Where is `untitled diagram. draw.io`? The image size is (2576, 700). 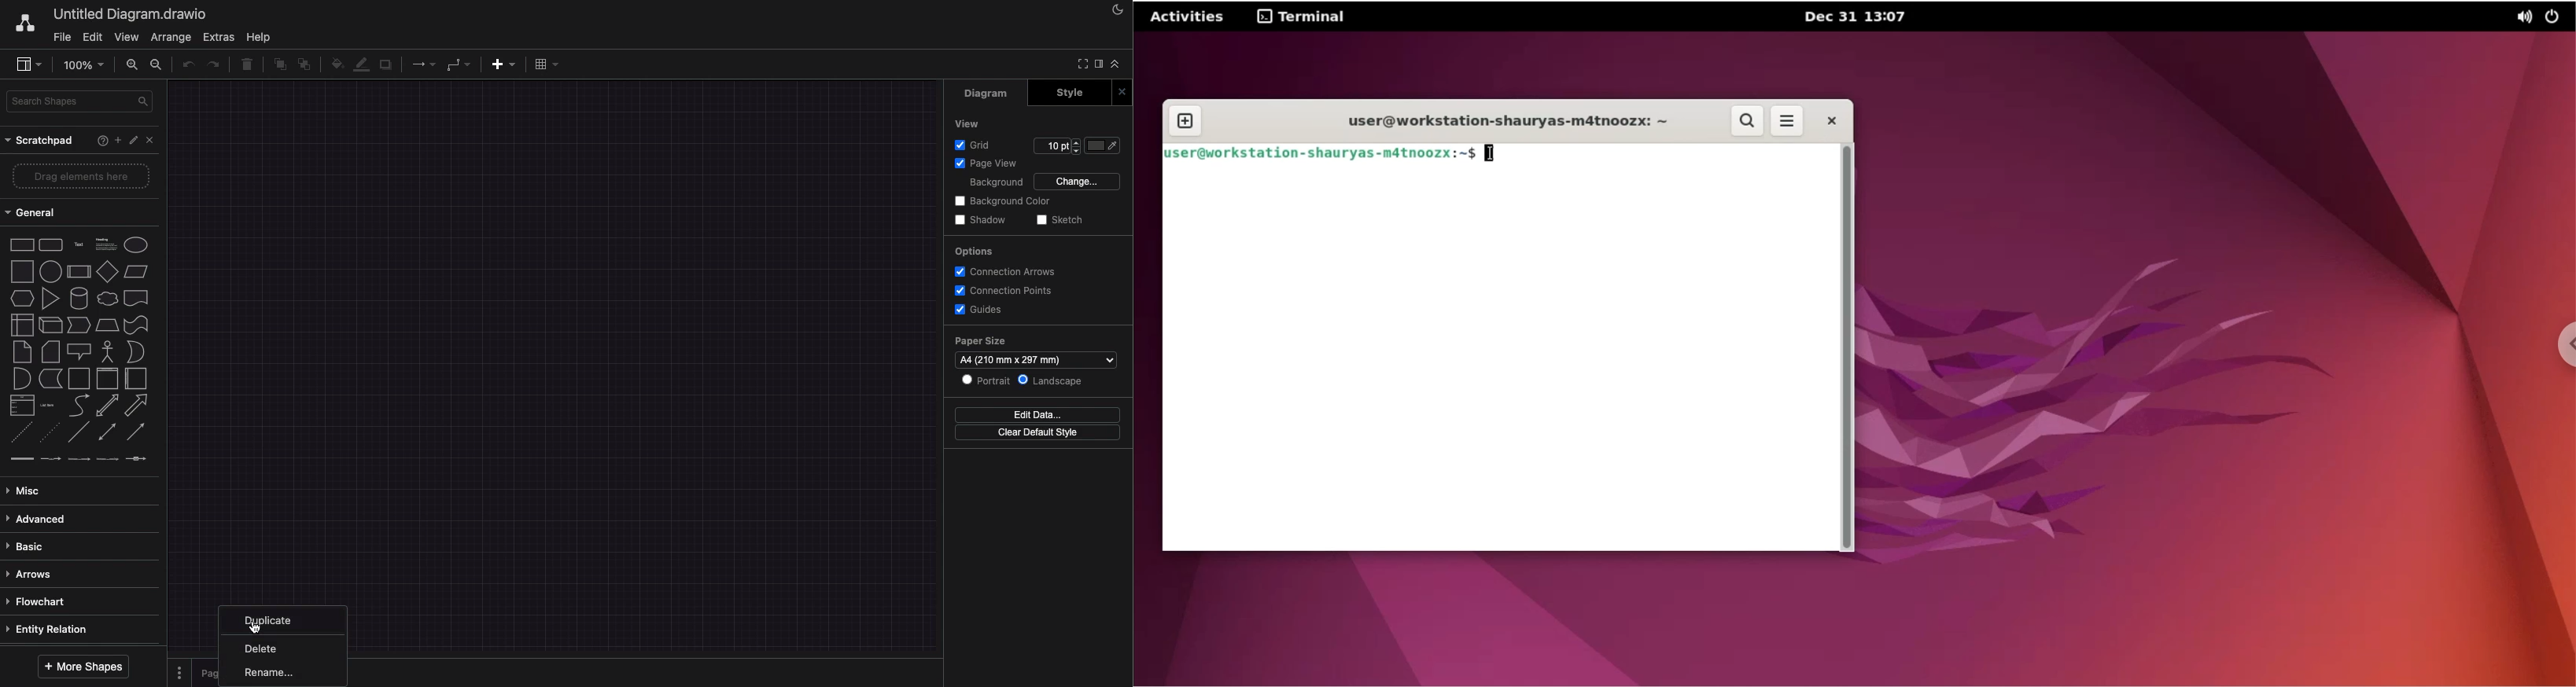
untitled diagram. draw.io is located at coordinates (130, 14).